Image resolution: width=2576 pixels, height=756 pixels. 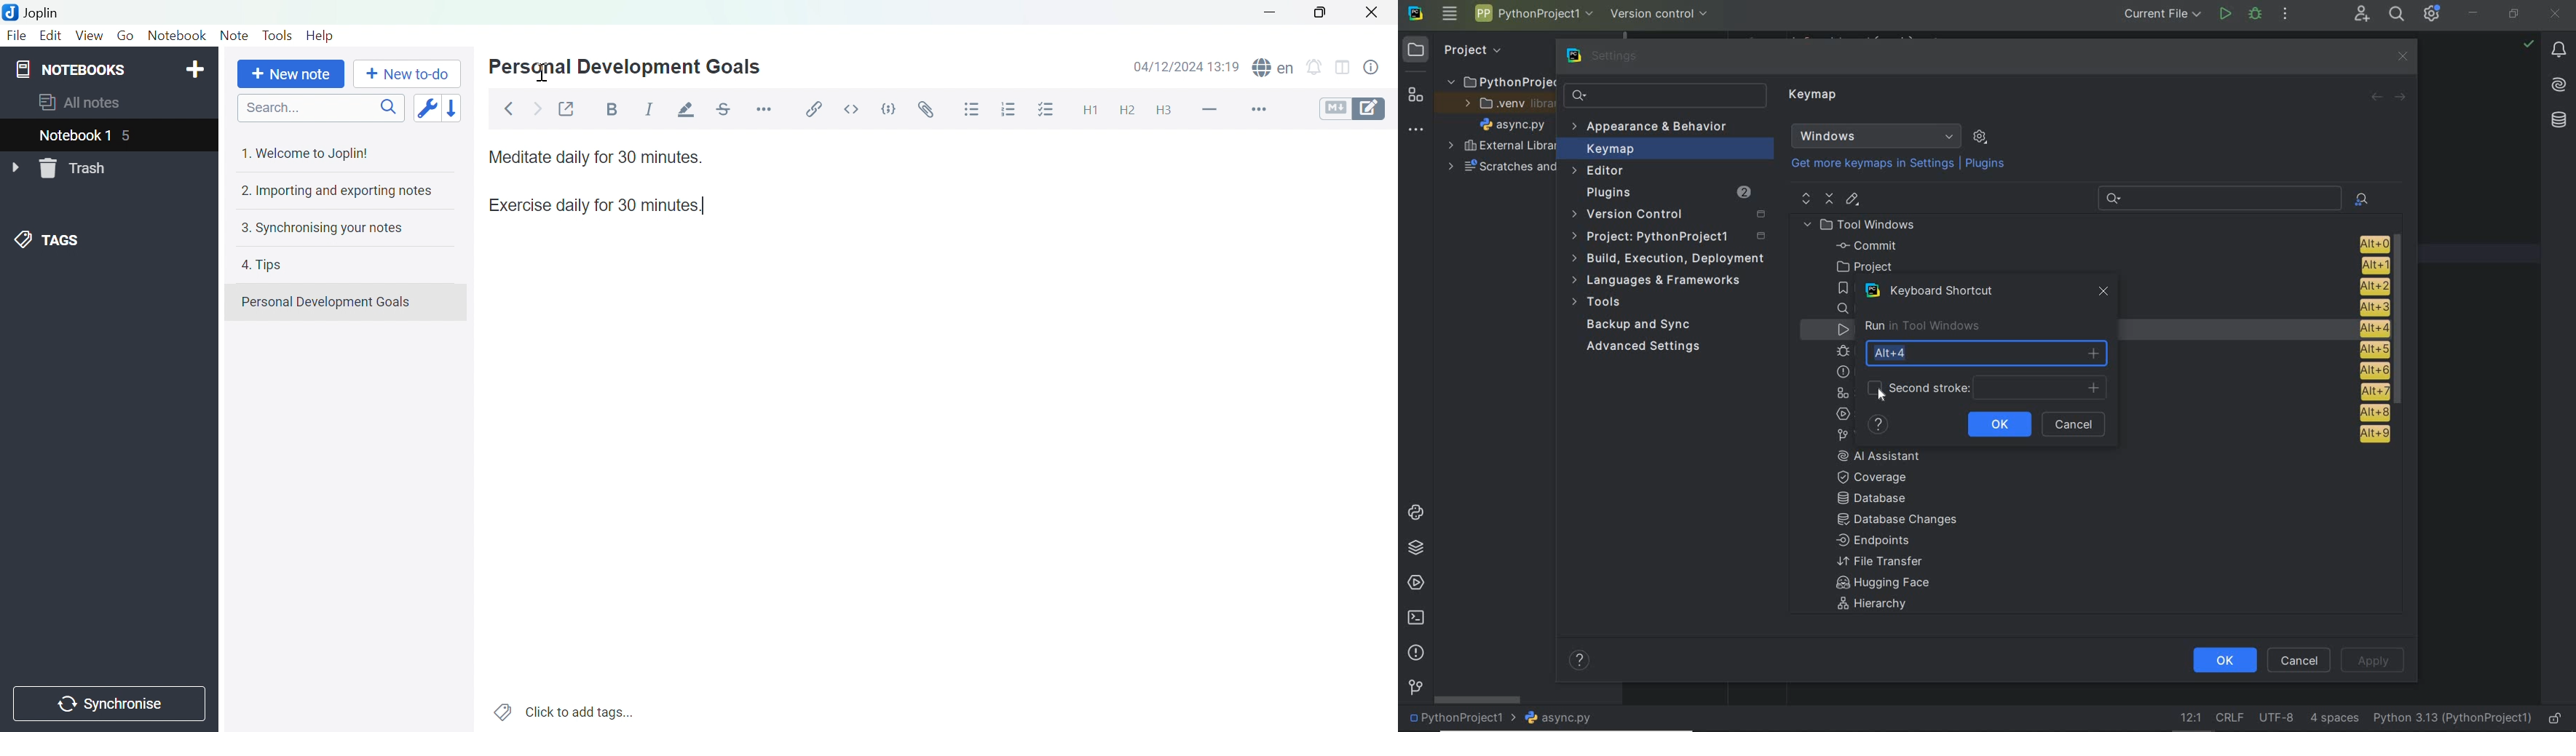 What do you see at coordinates (178, 38) in the screenshot?
I see `Notebook` at bounding box center [178, 38].